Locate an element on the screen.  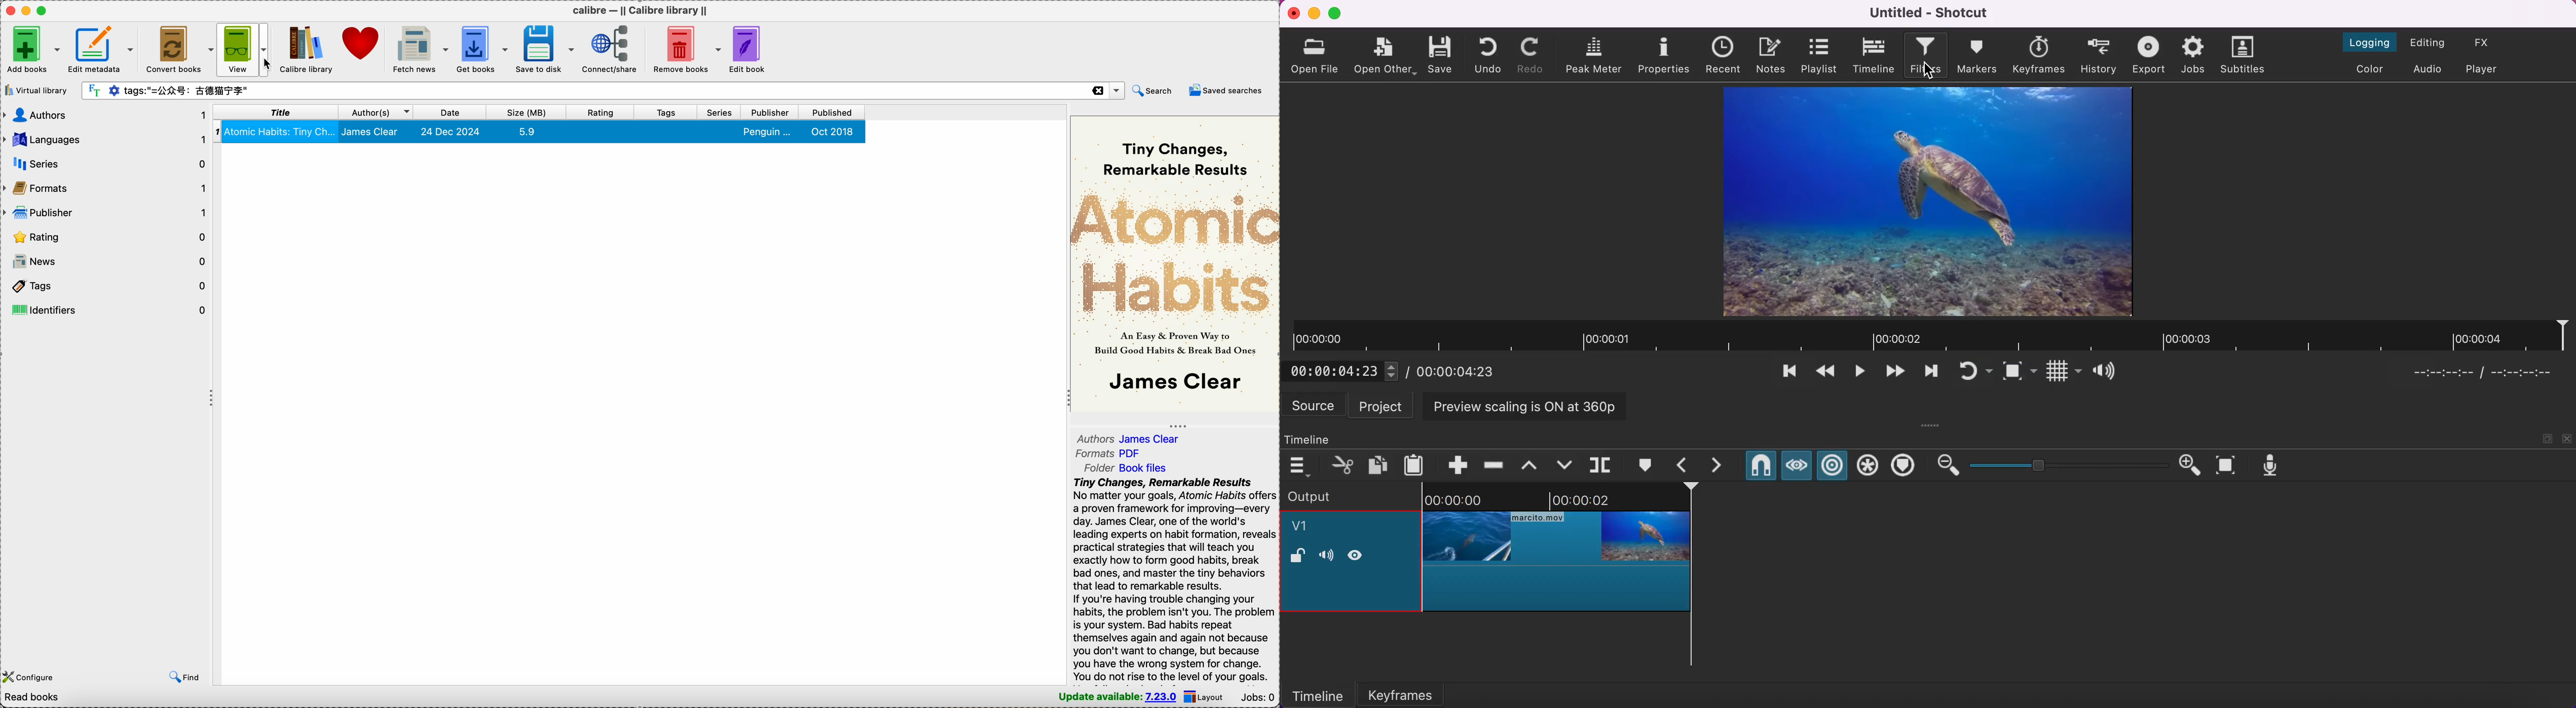
Jobs: 0 is located at coordinates (1257, 697).